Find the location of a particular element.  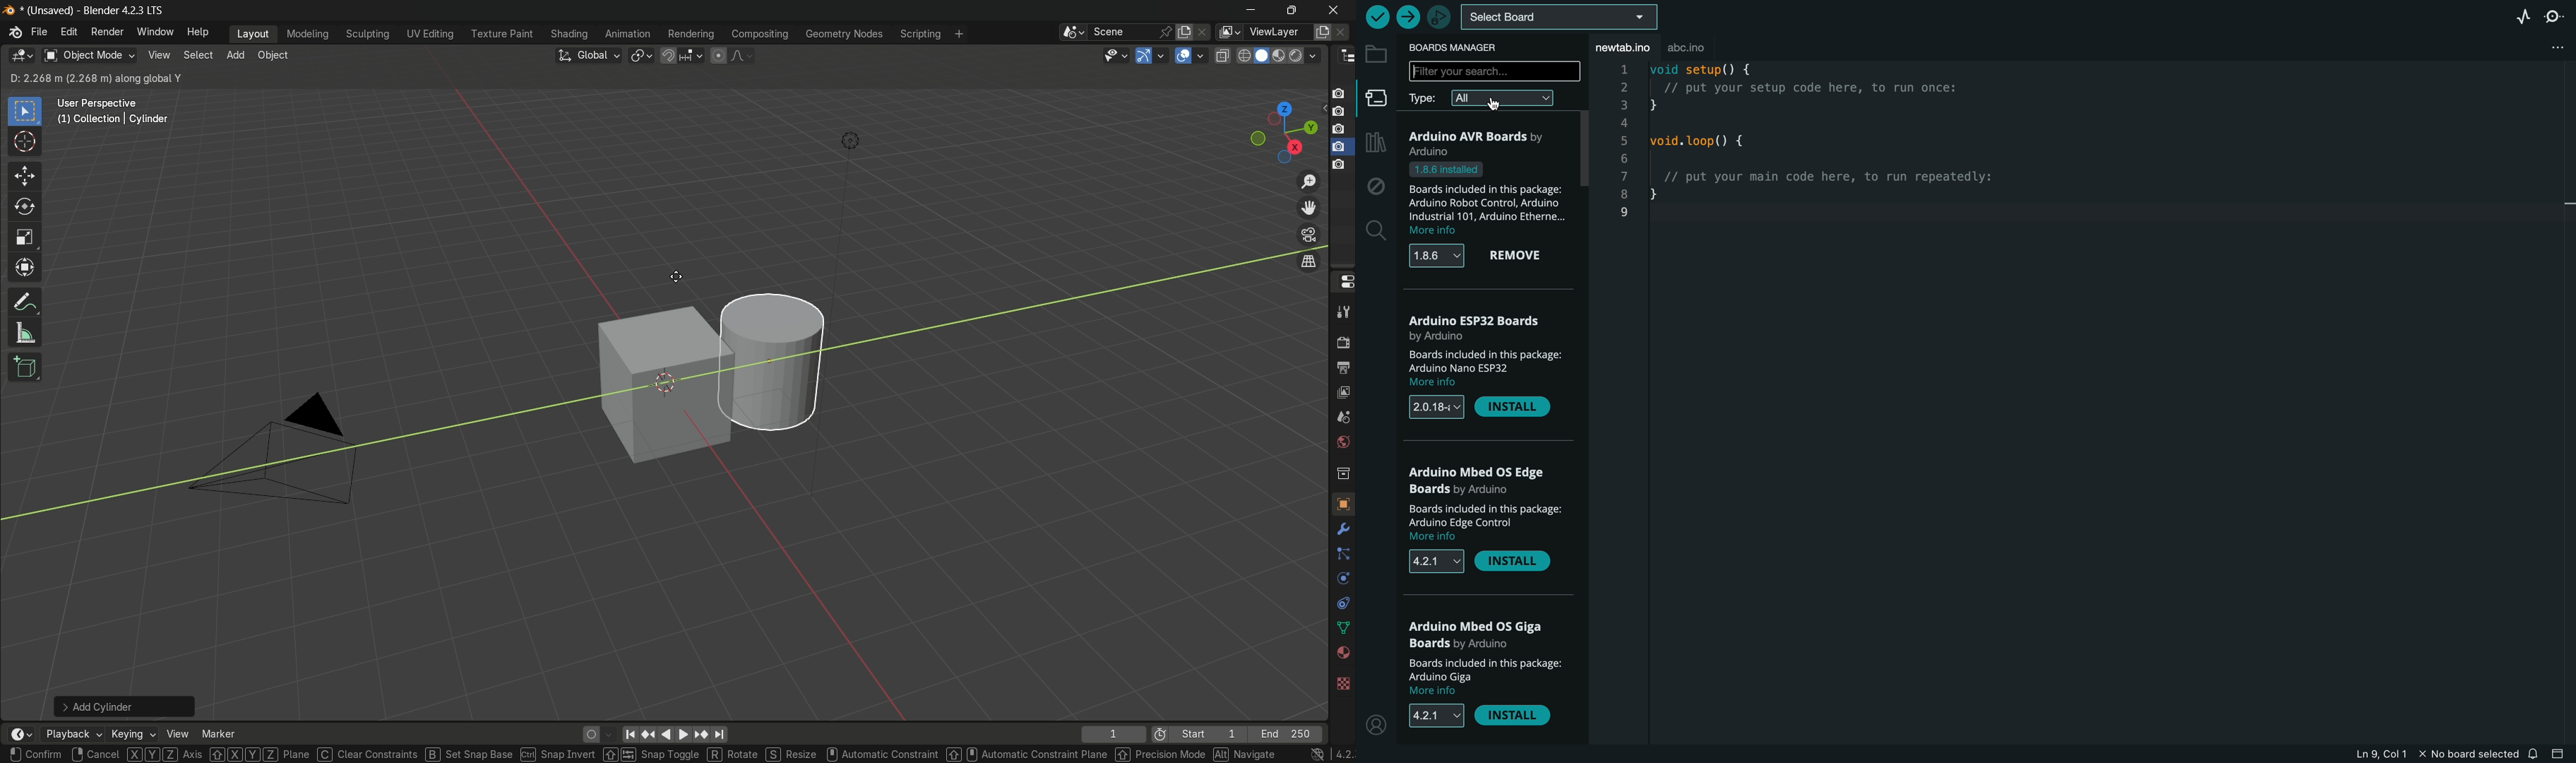

select is located at coordinates (197, 55).